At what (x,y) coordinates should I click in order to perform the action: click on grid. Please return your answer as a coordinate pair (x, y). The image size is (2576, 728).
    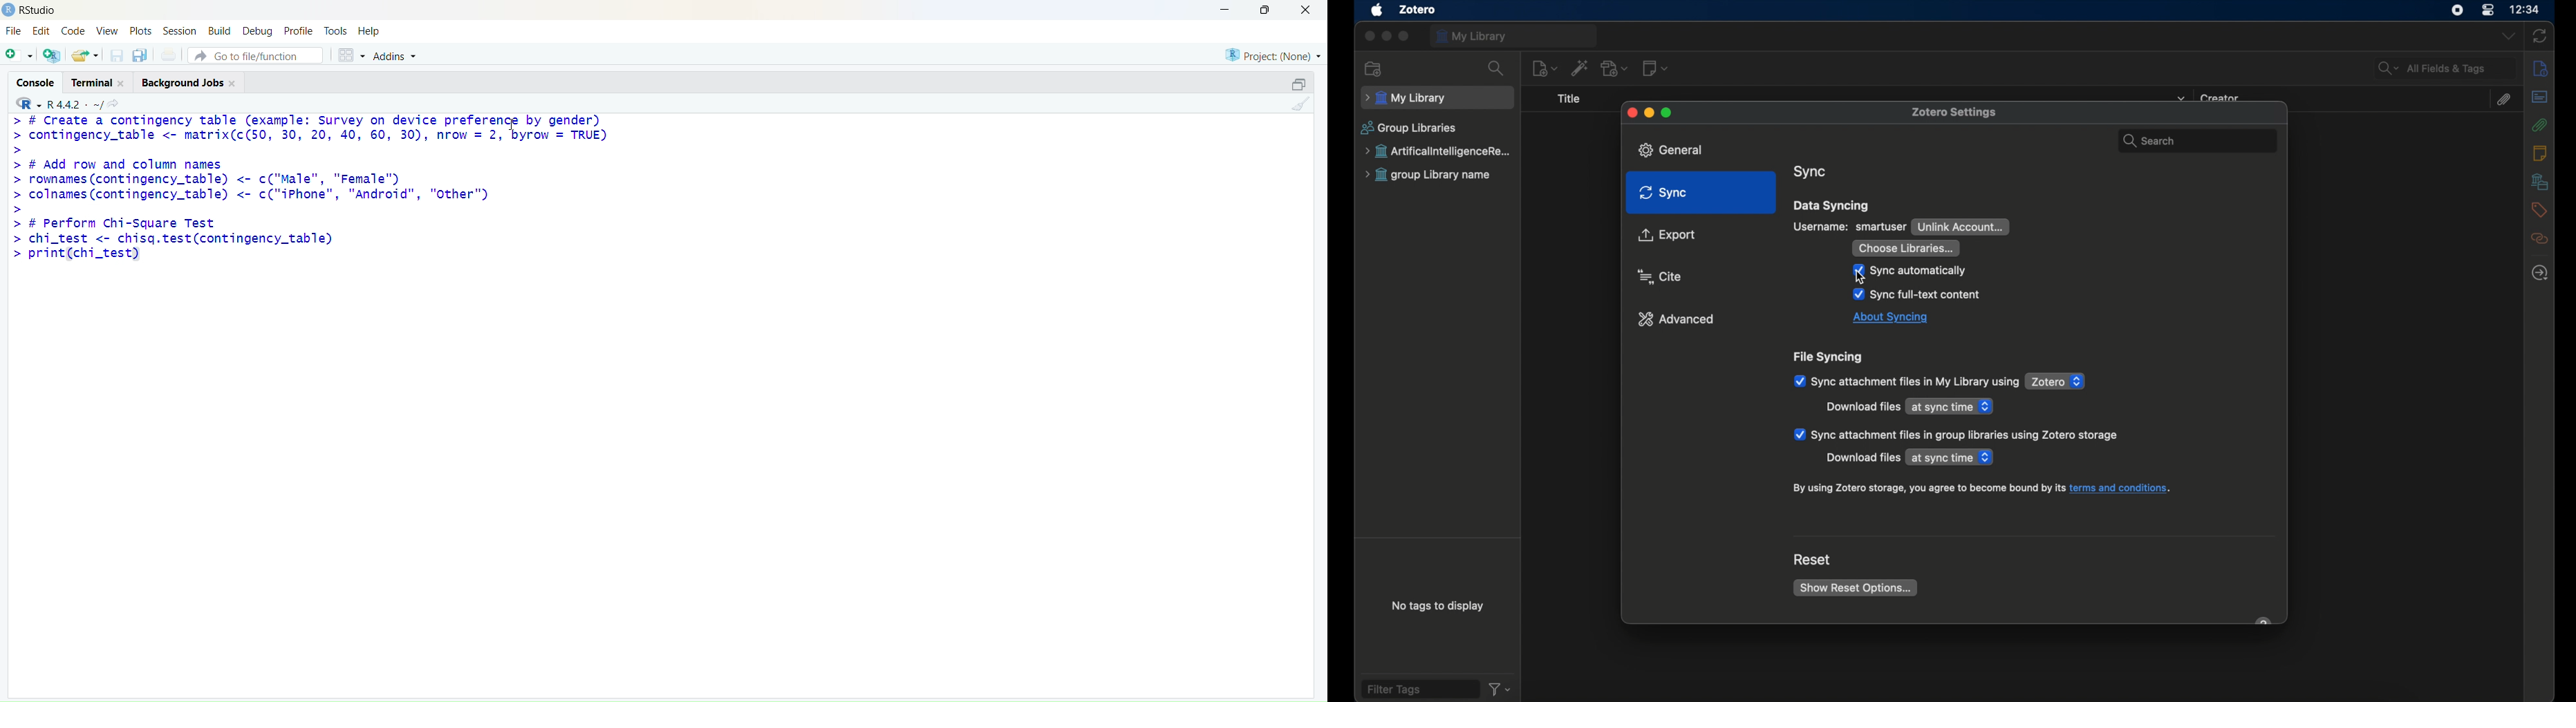
    Looking at the image, I should click on (353, 56).